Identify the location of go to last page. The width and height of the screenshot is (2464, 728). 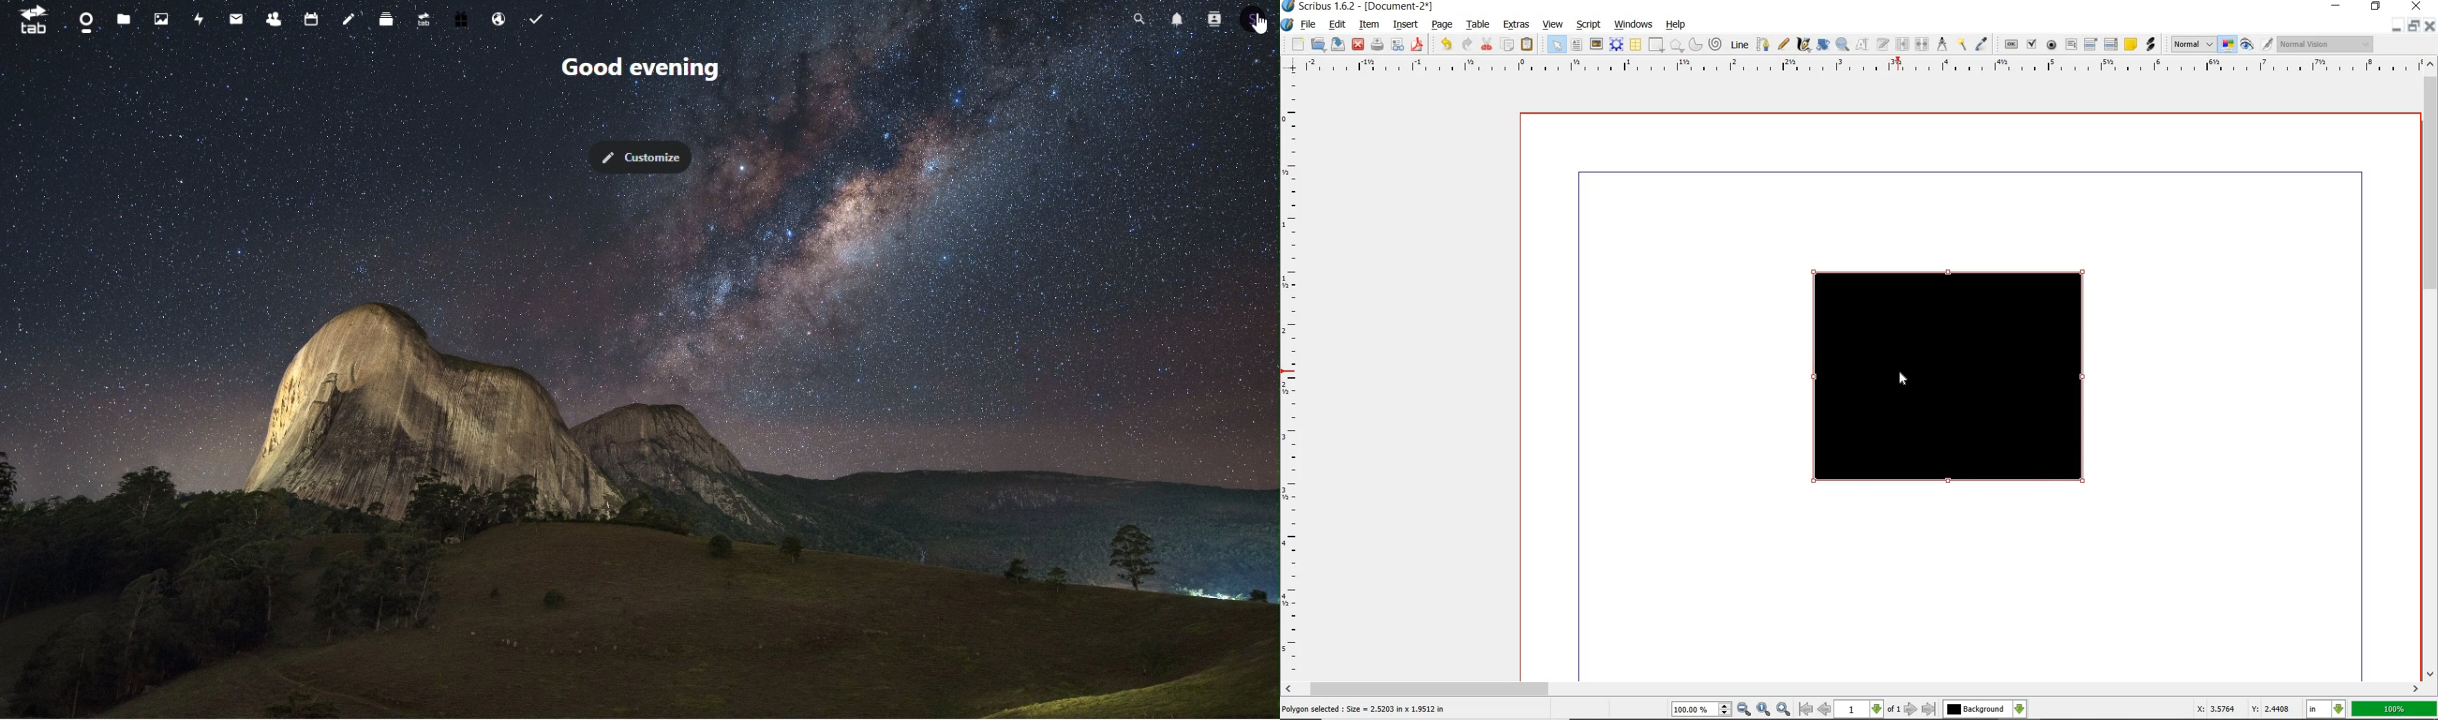
(1930, 708).